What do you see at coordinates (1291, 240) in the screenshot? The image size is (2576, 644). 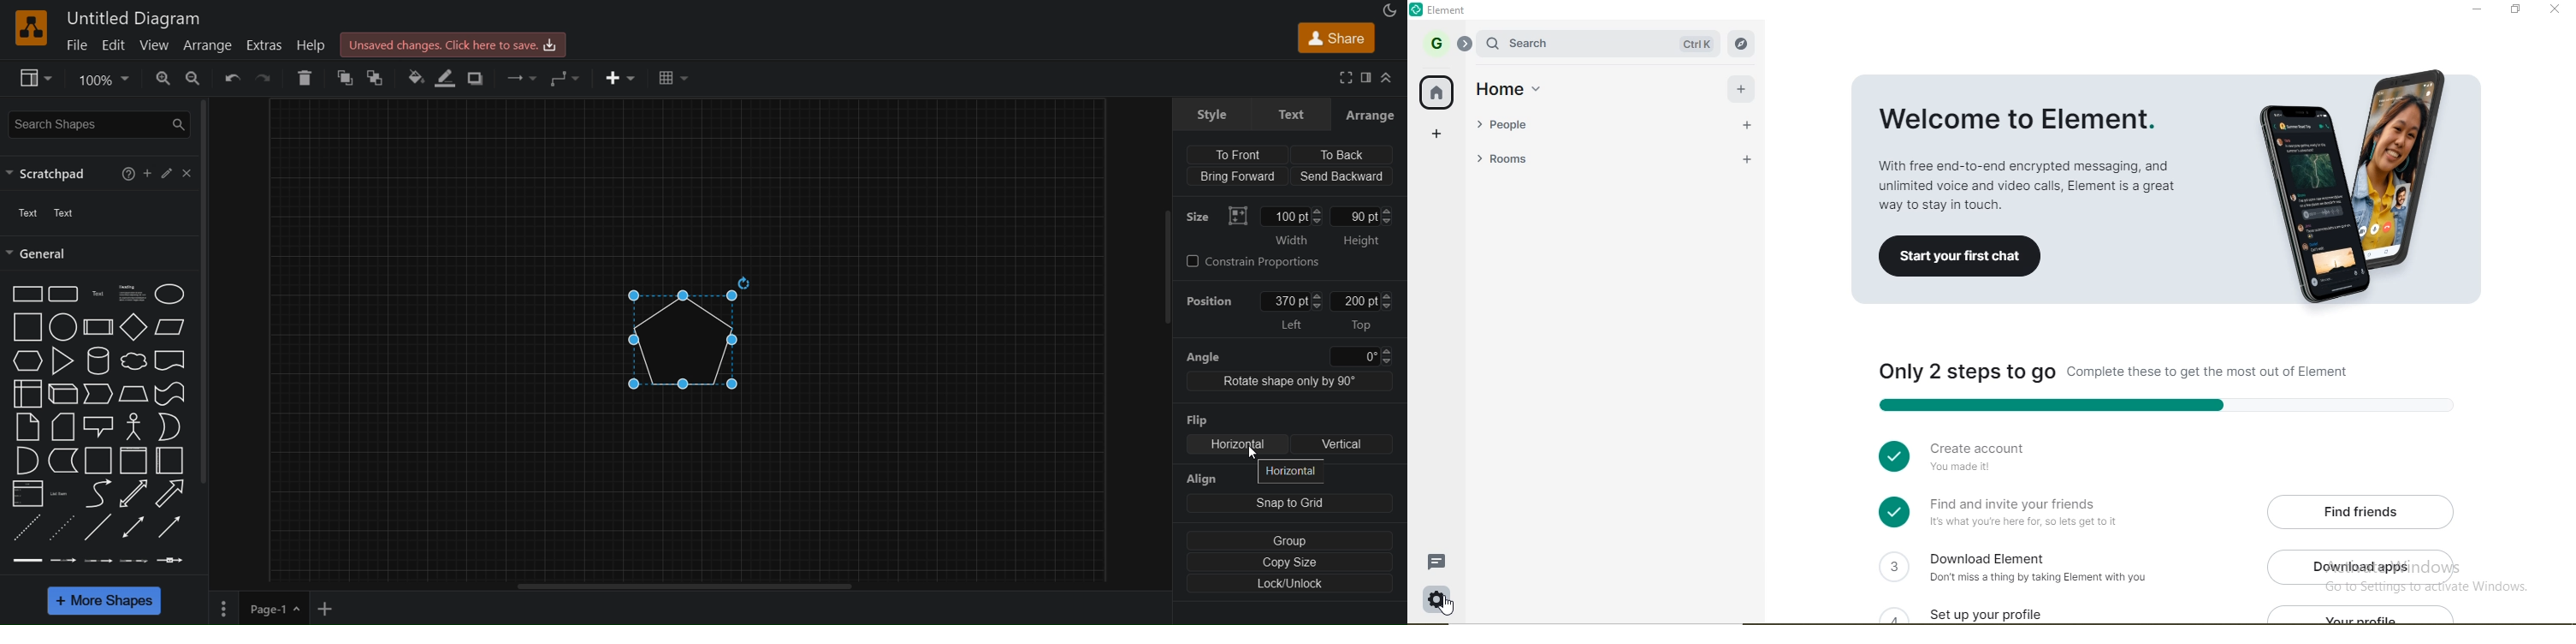 I see `Width` at bounding box center [1291, 240].